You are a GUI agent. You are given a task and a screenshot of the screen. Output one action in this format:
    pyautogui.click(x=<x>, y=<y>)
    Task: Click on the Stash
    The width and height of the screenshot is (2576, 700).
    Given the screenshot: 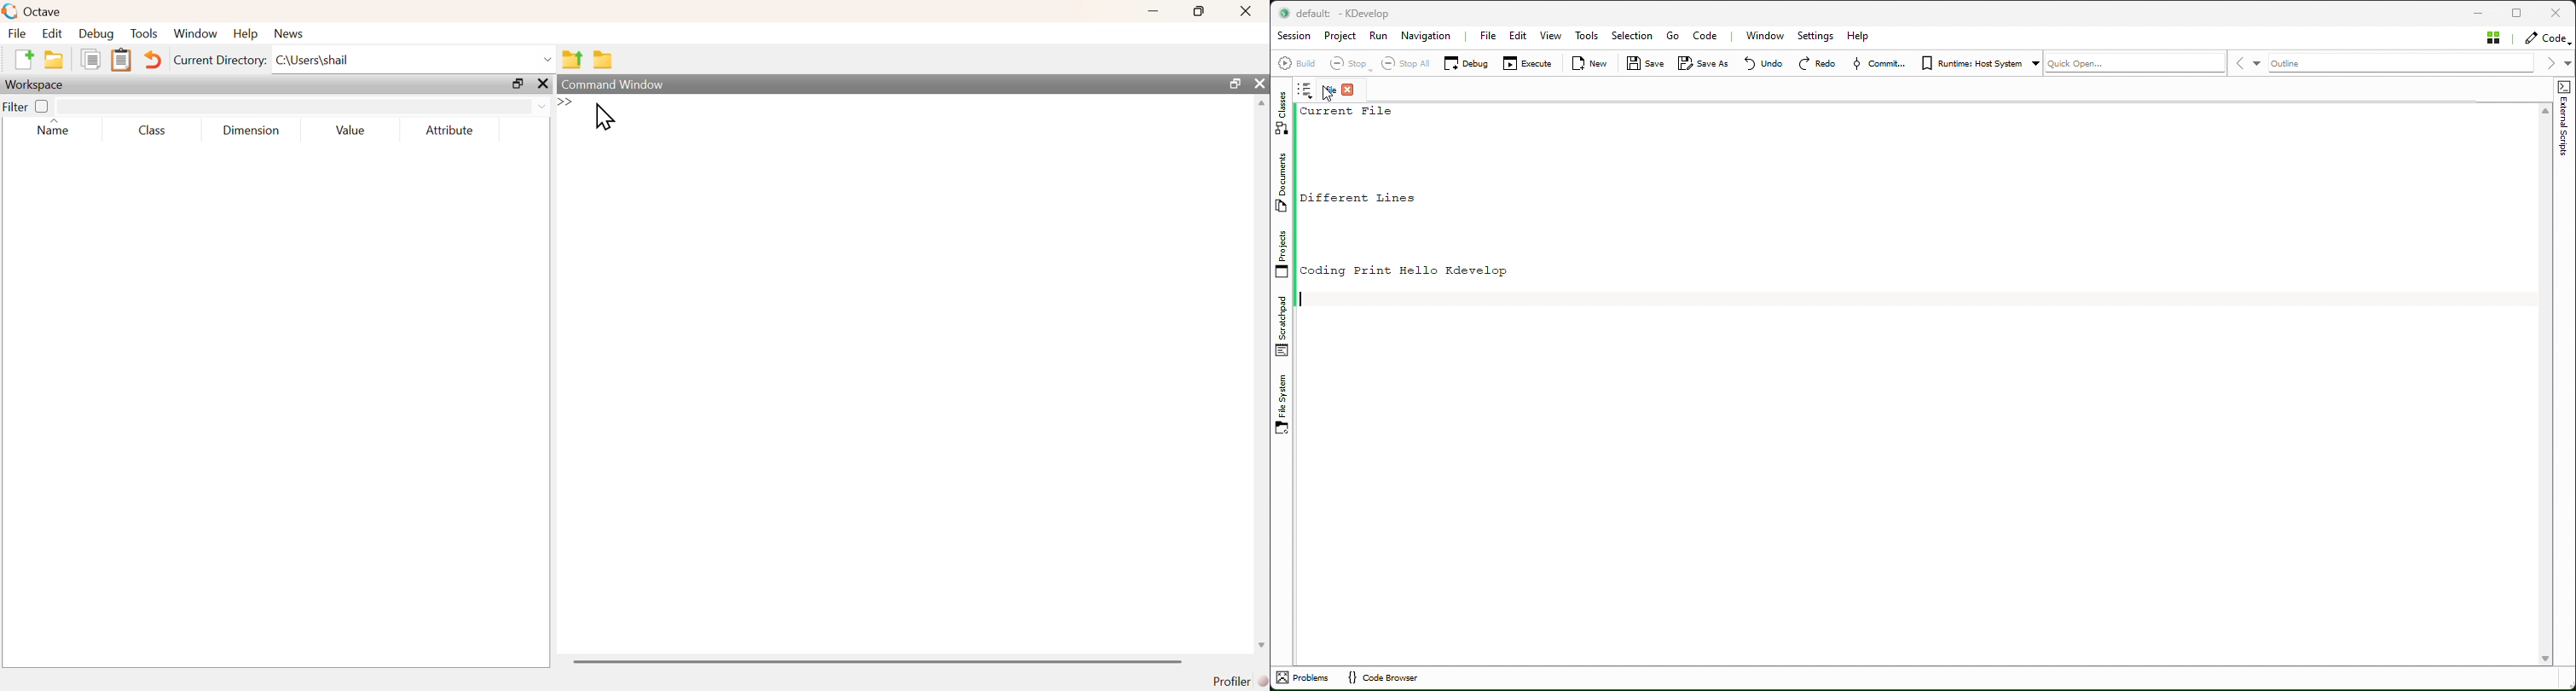 What is the action you would take?
    pyautogui.click(x=2493, y=38)
    